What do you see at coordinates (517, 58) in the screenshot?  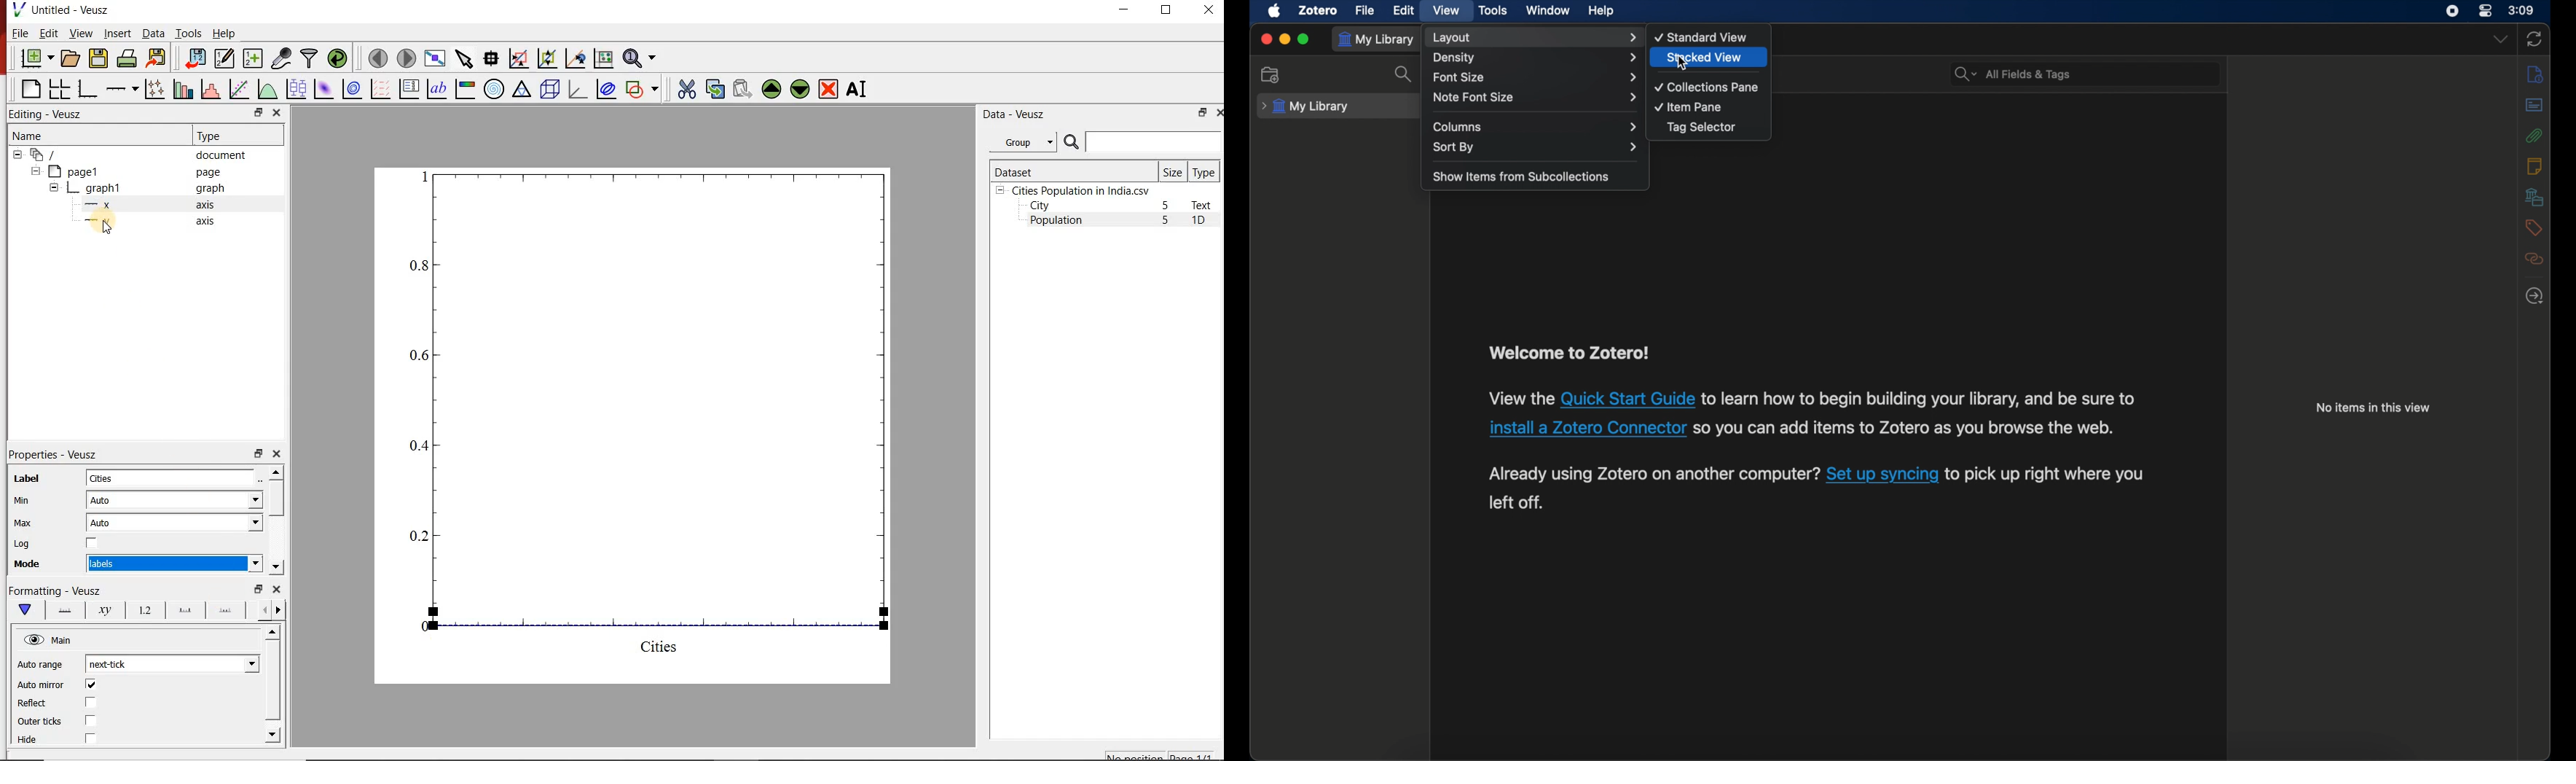 I see `click or draw a rectangle to zoom graph indexes` at bounding box center [517, 58].